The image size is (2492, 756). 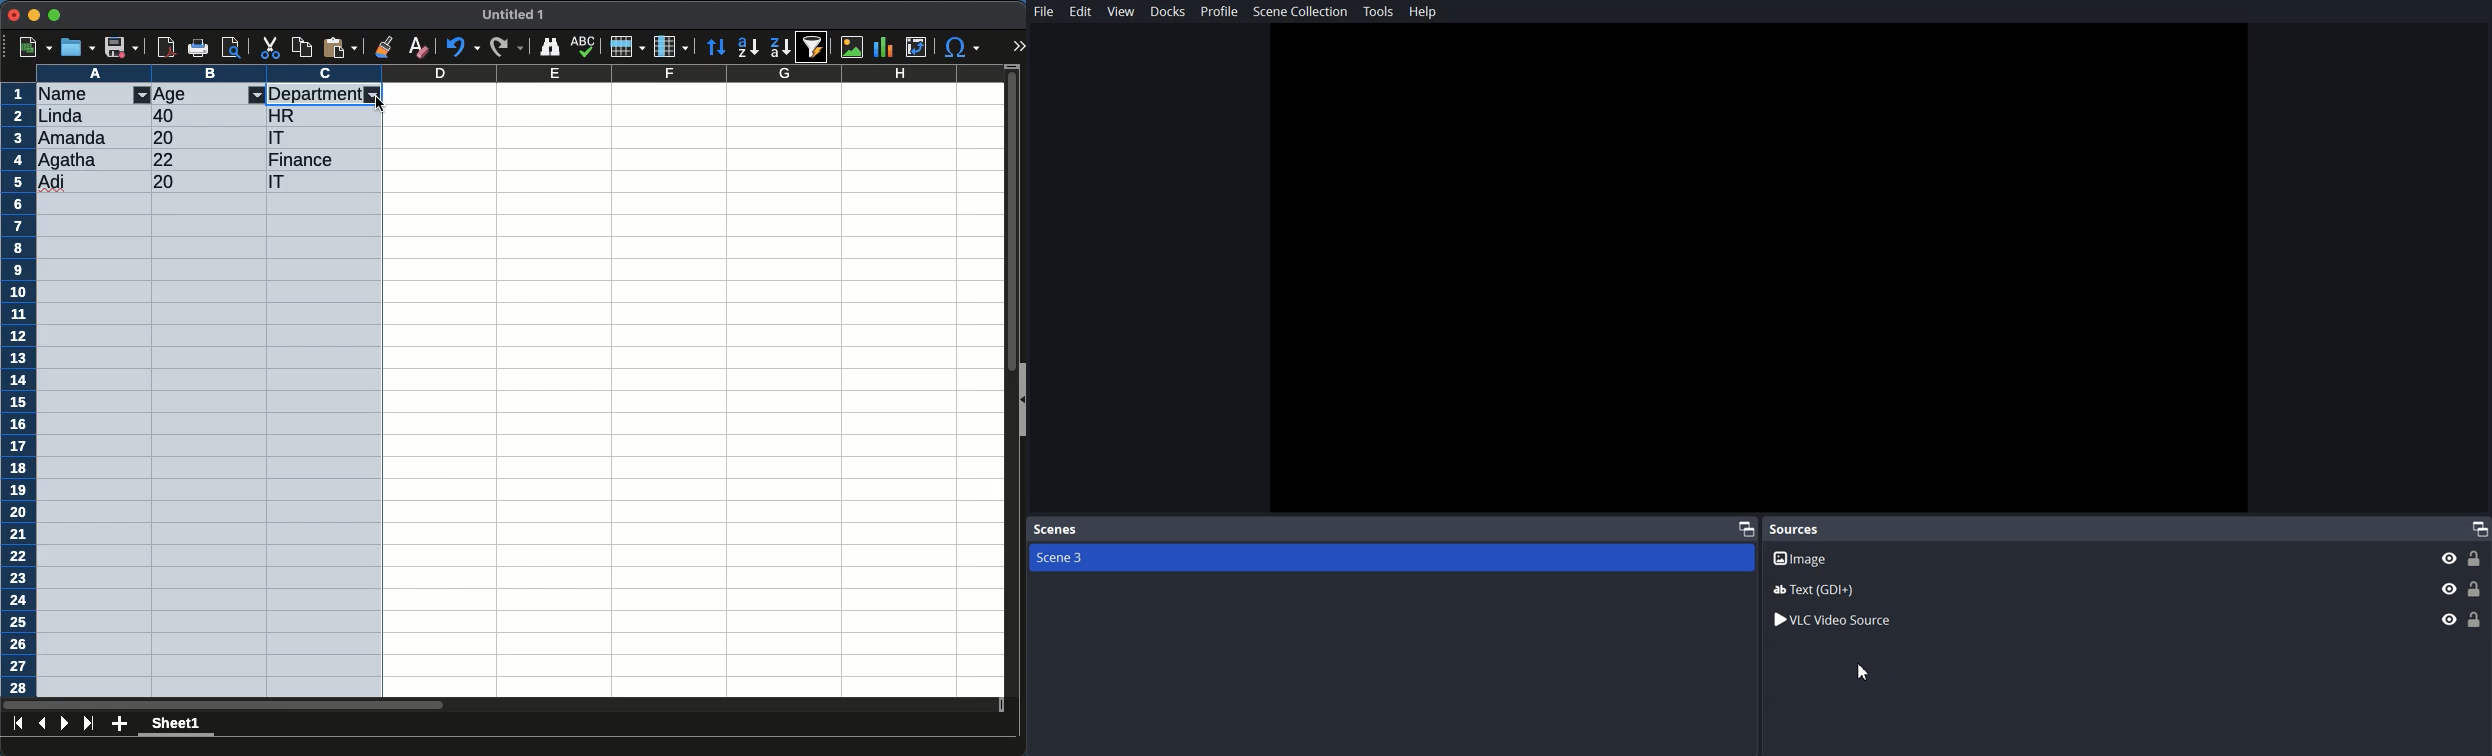 What do you see at coordinates (2128, 557) in the screenshot?
I see `Image` at bounding box center [2128, 557].